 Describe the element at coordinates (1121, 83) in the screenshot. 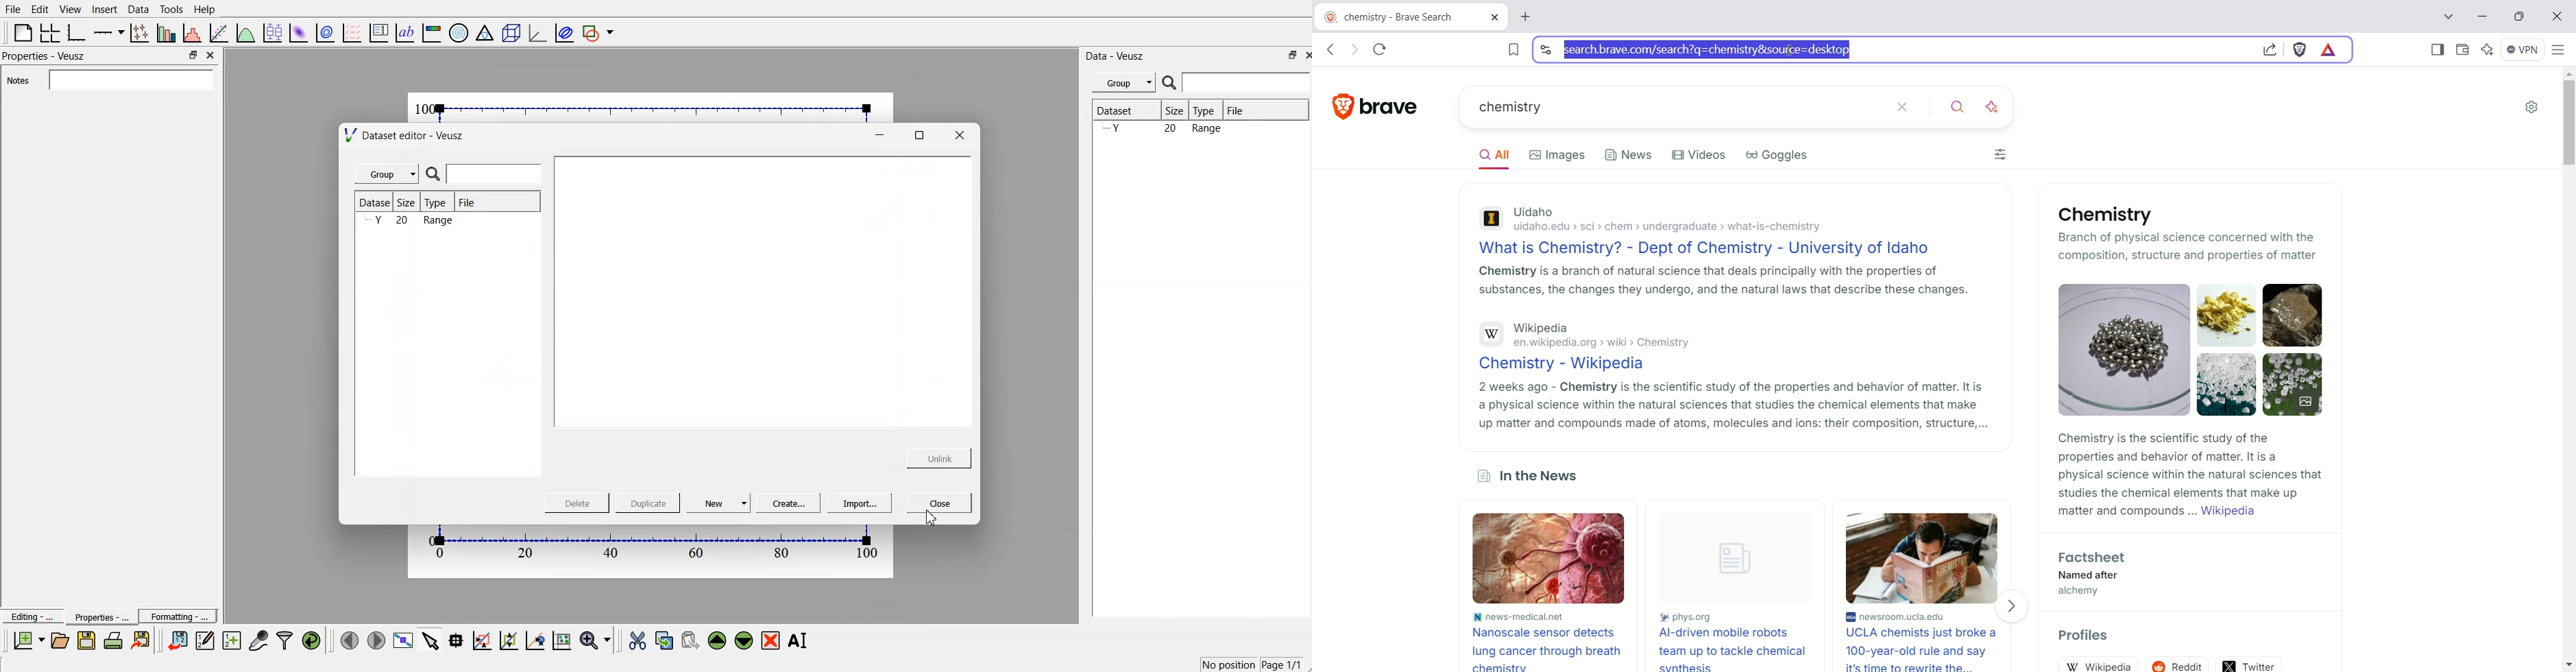

I see `Group` at that location.